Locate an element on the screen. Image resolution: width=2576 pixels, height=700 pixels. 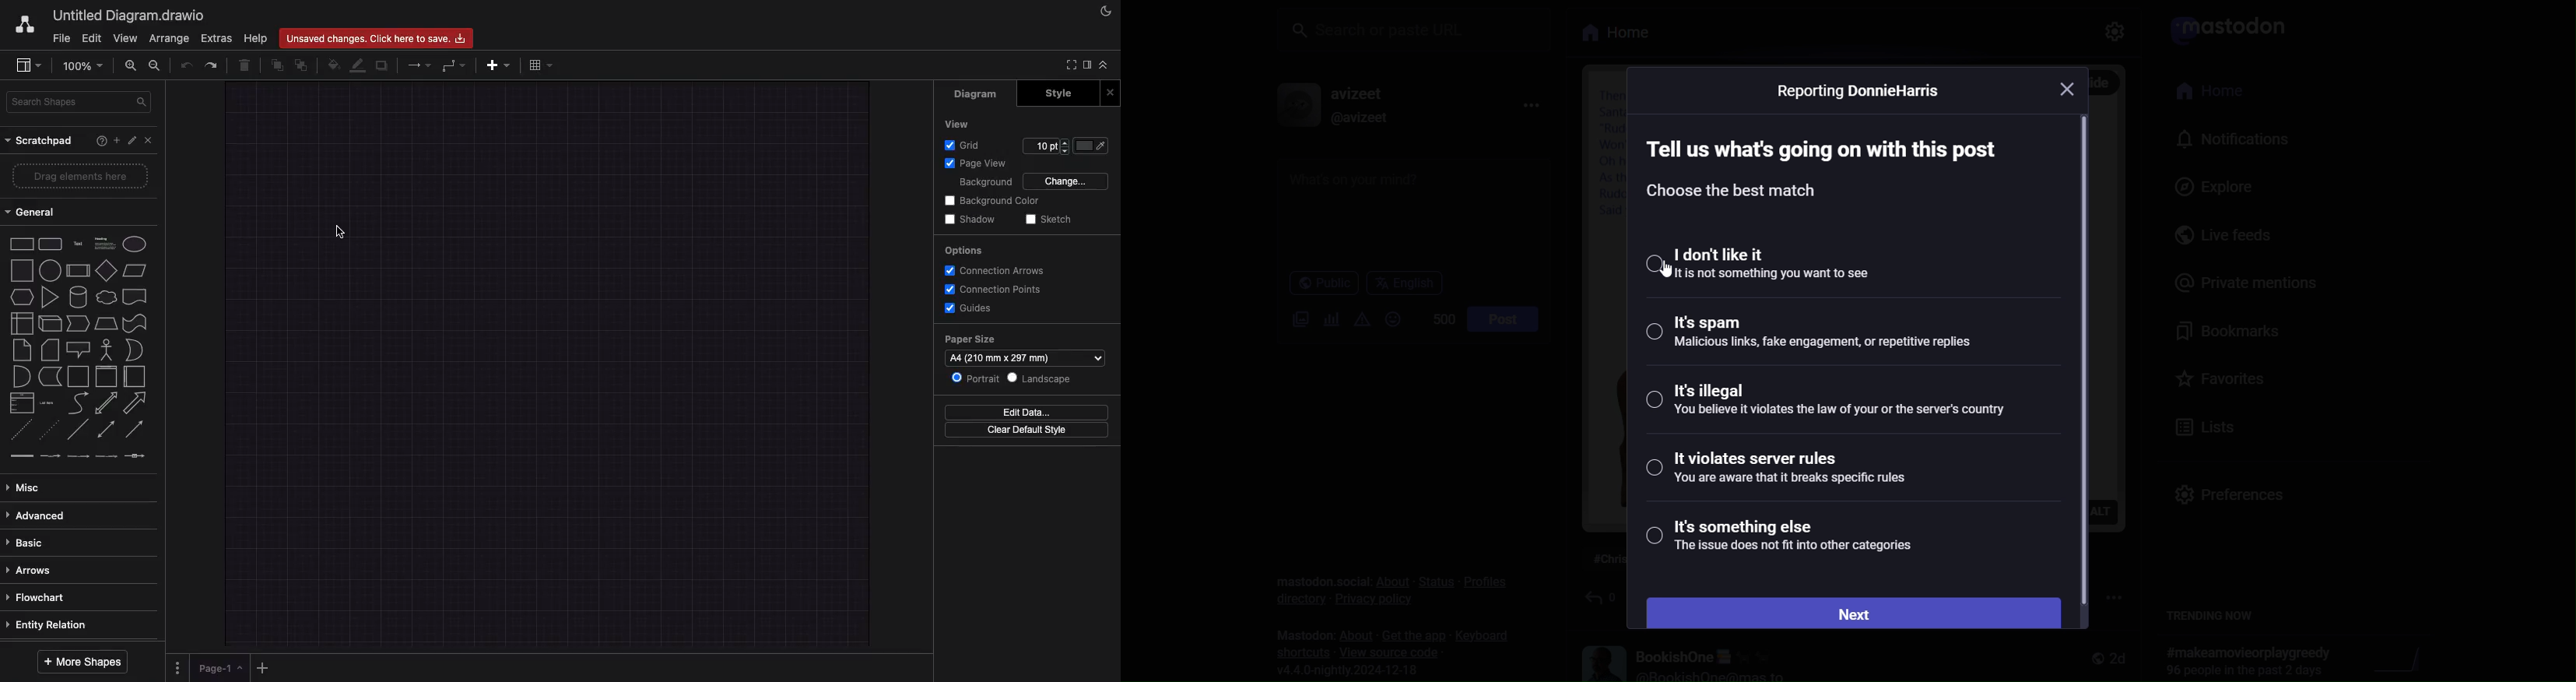
Scratchpad is located at coordinates (39, 139).